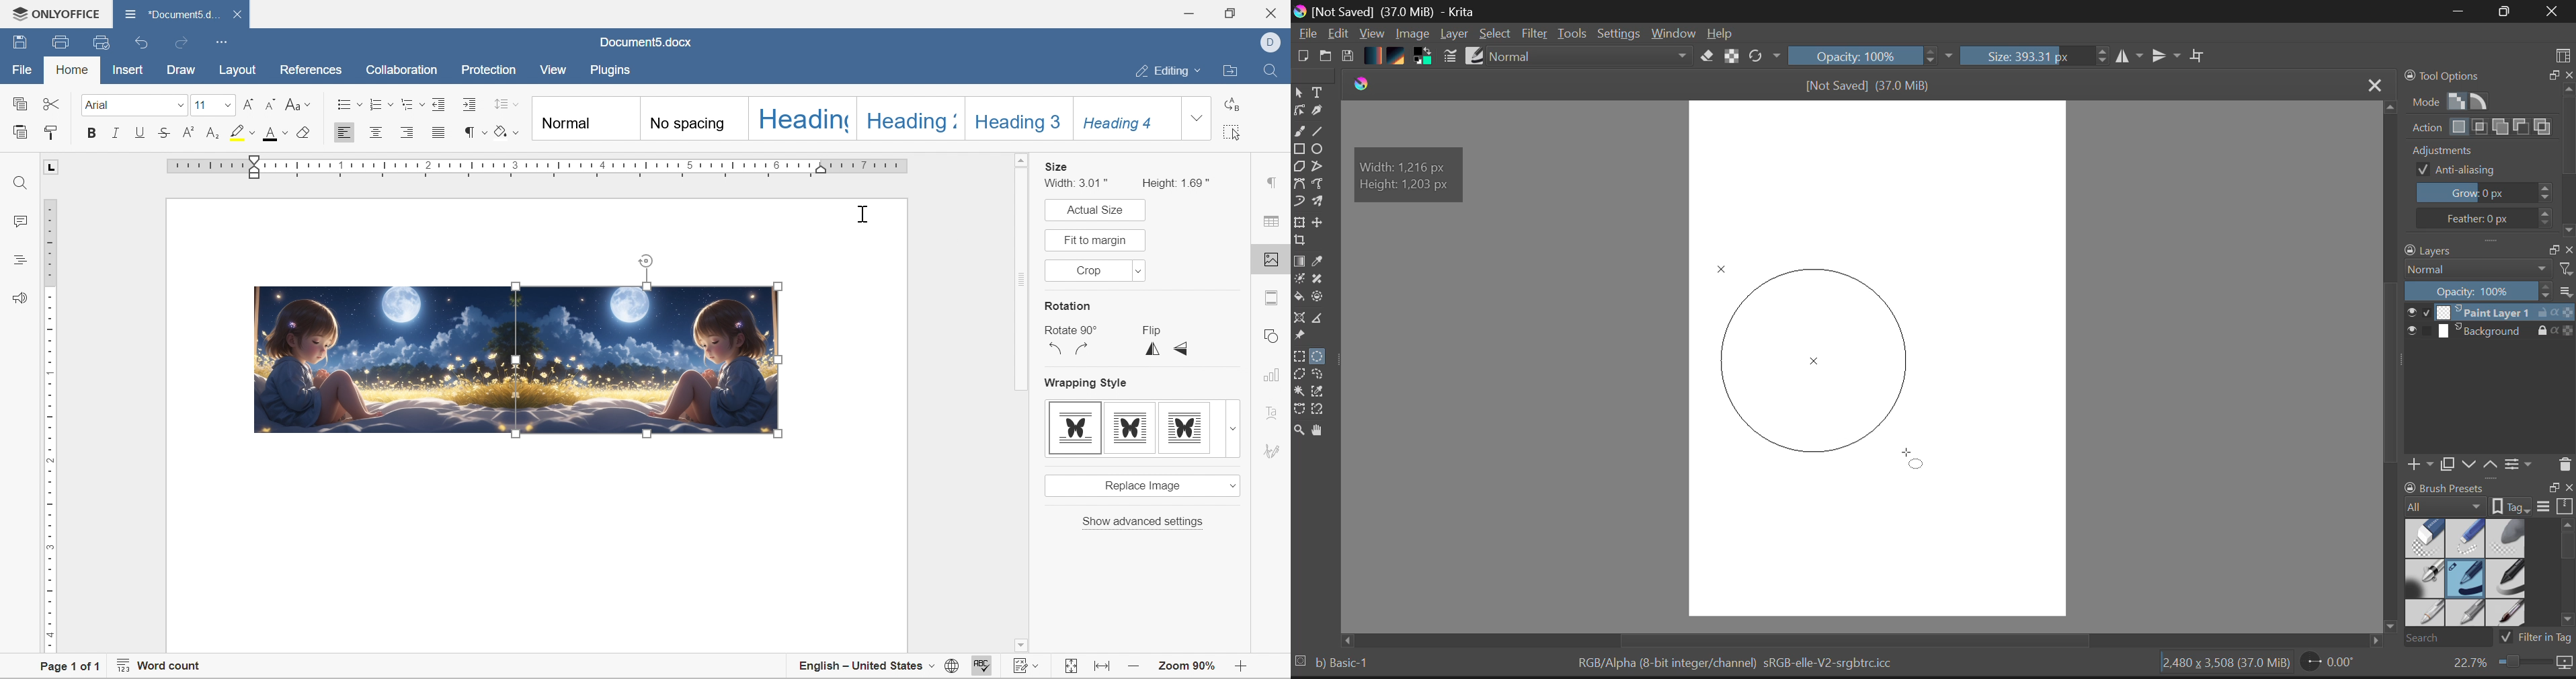 This screenshot has width=2576, height=700. Describe the element at coordinates (2329, 664) in the screenshot. I see `Page Rotation` at that location.